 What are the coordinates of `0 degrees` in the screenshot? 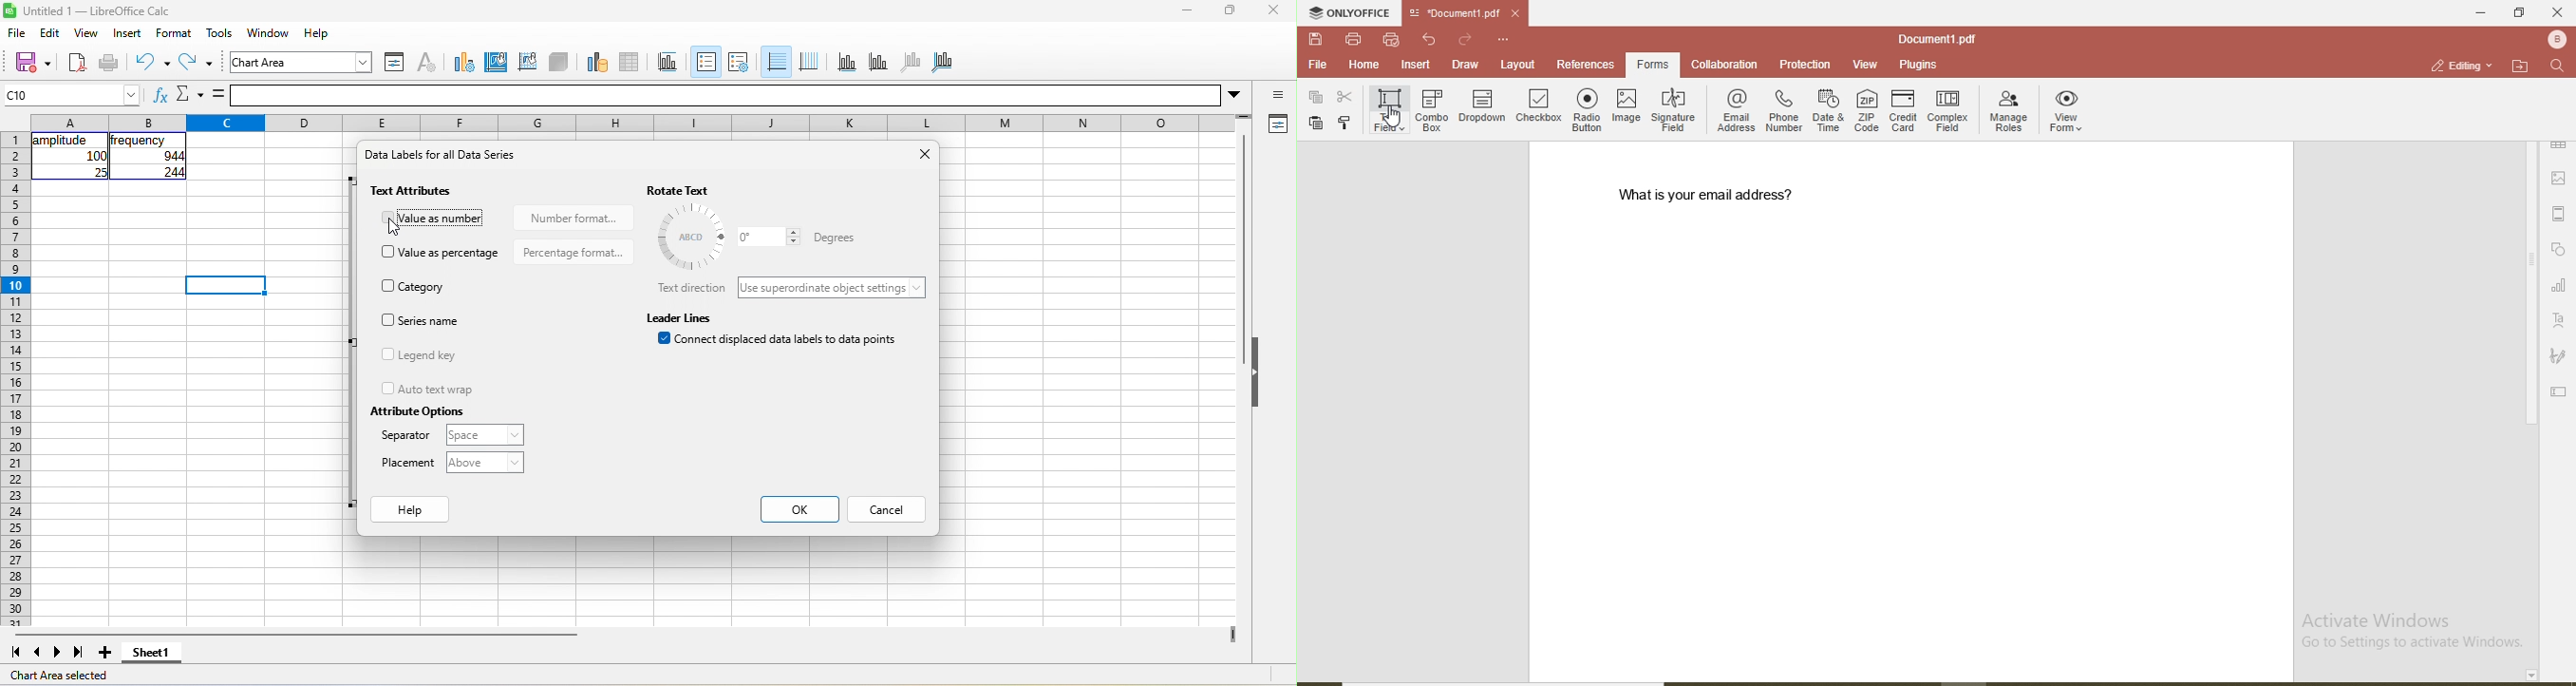 It's located at (768, 237).